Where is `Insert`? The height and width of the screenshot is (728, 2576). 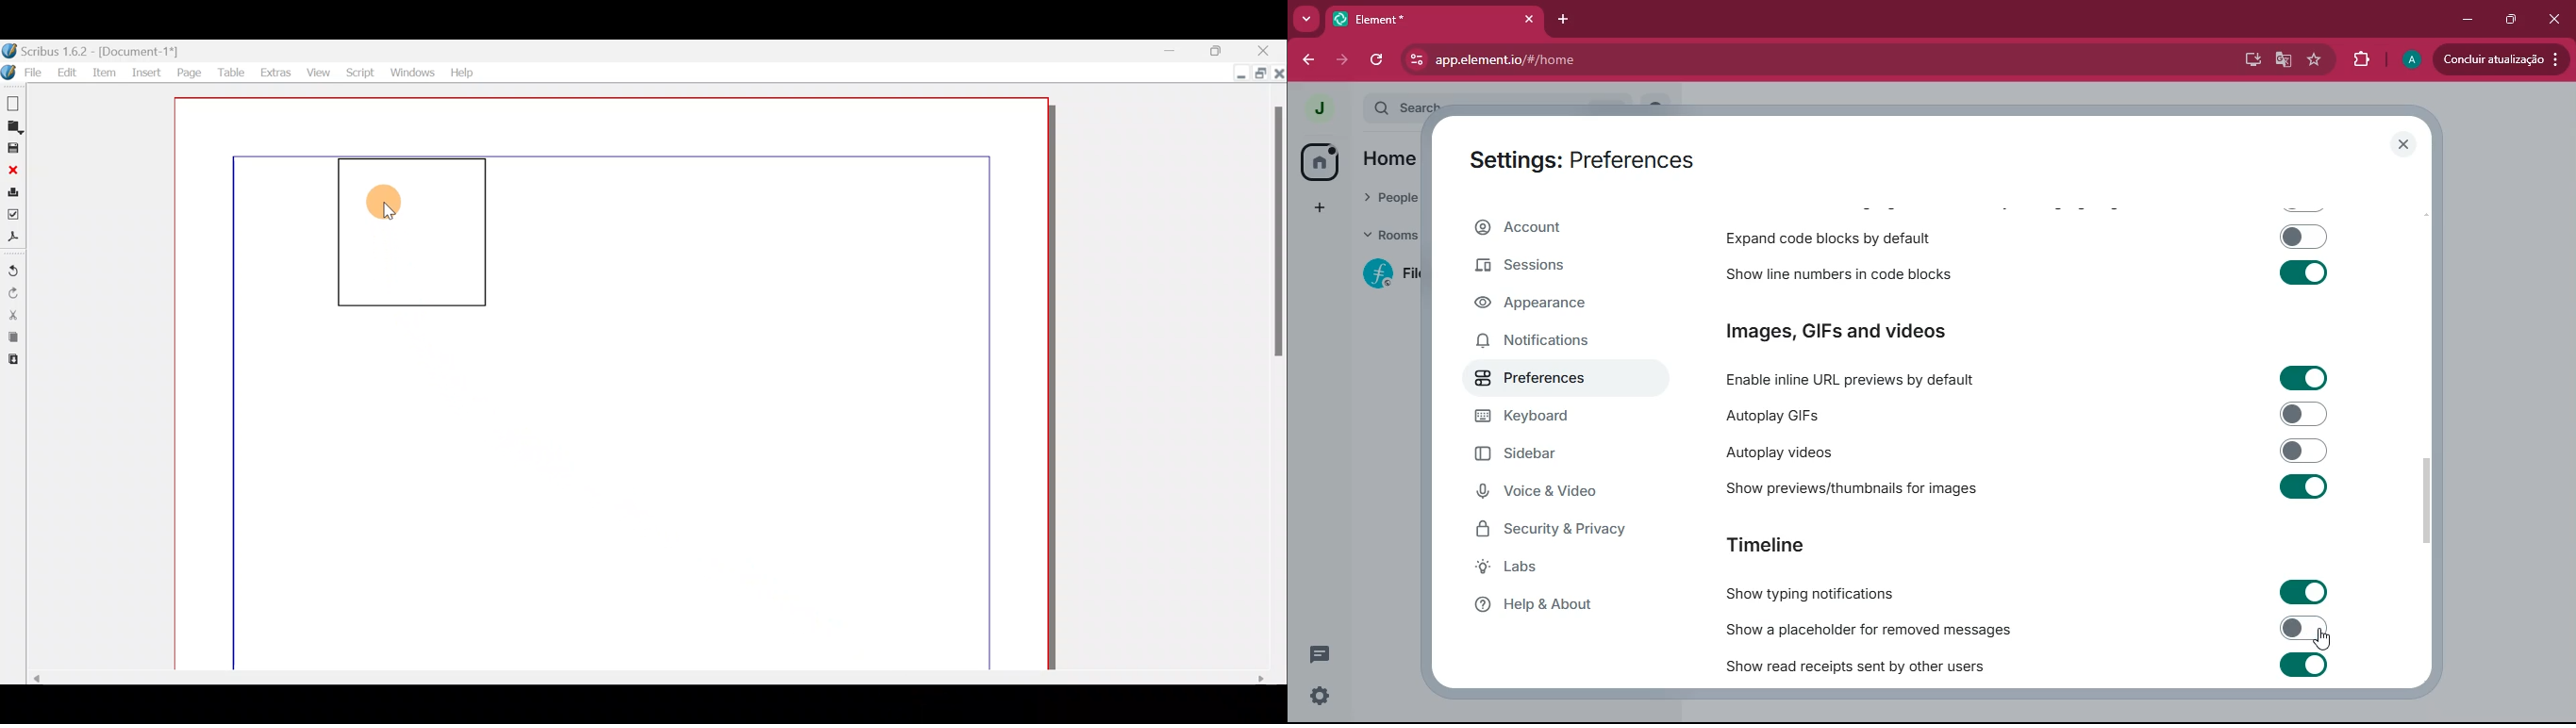
Insert is located at coordinates (147, 70).